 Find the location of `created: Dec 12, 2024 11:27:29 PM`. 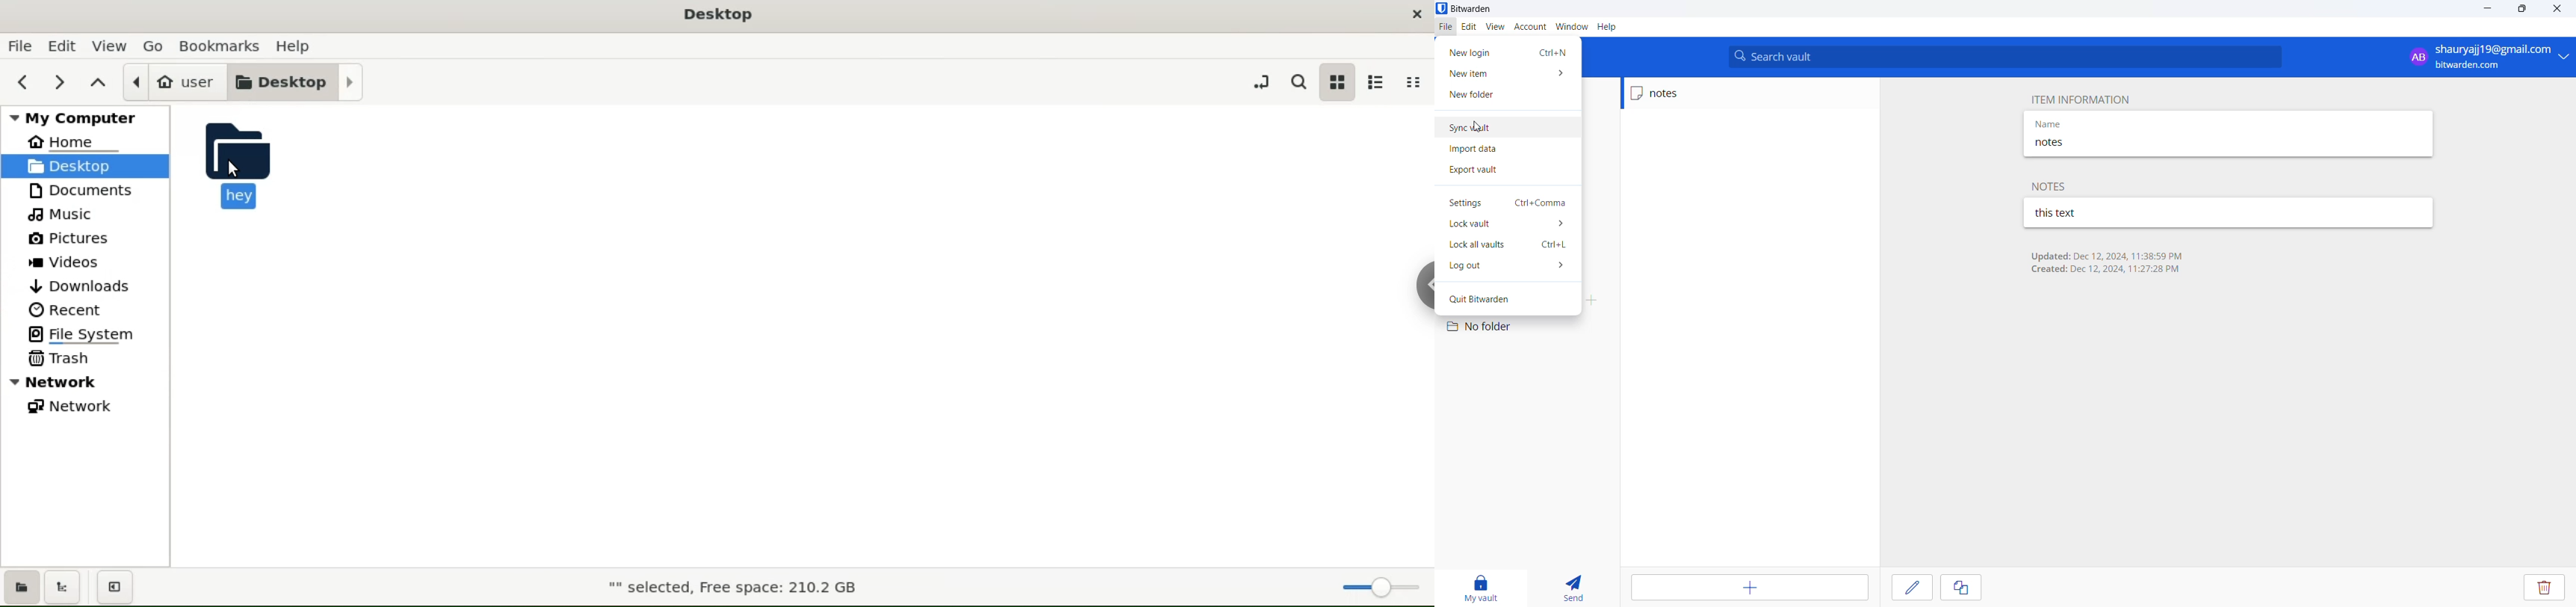

created: Dec 12, 2024 11:27:29 PM is located at coordinates (2106, 271).